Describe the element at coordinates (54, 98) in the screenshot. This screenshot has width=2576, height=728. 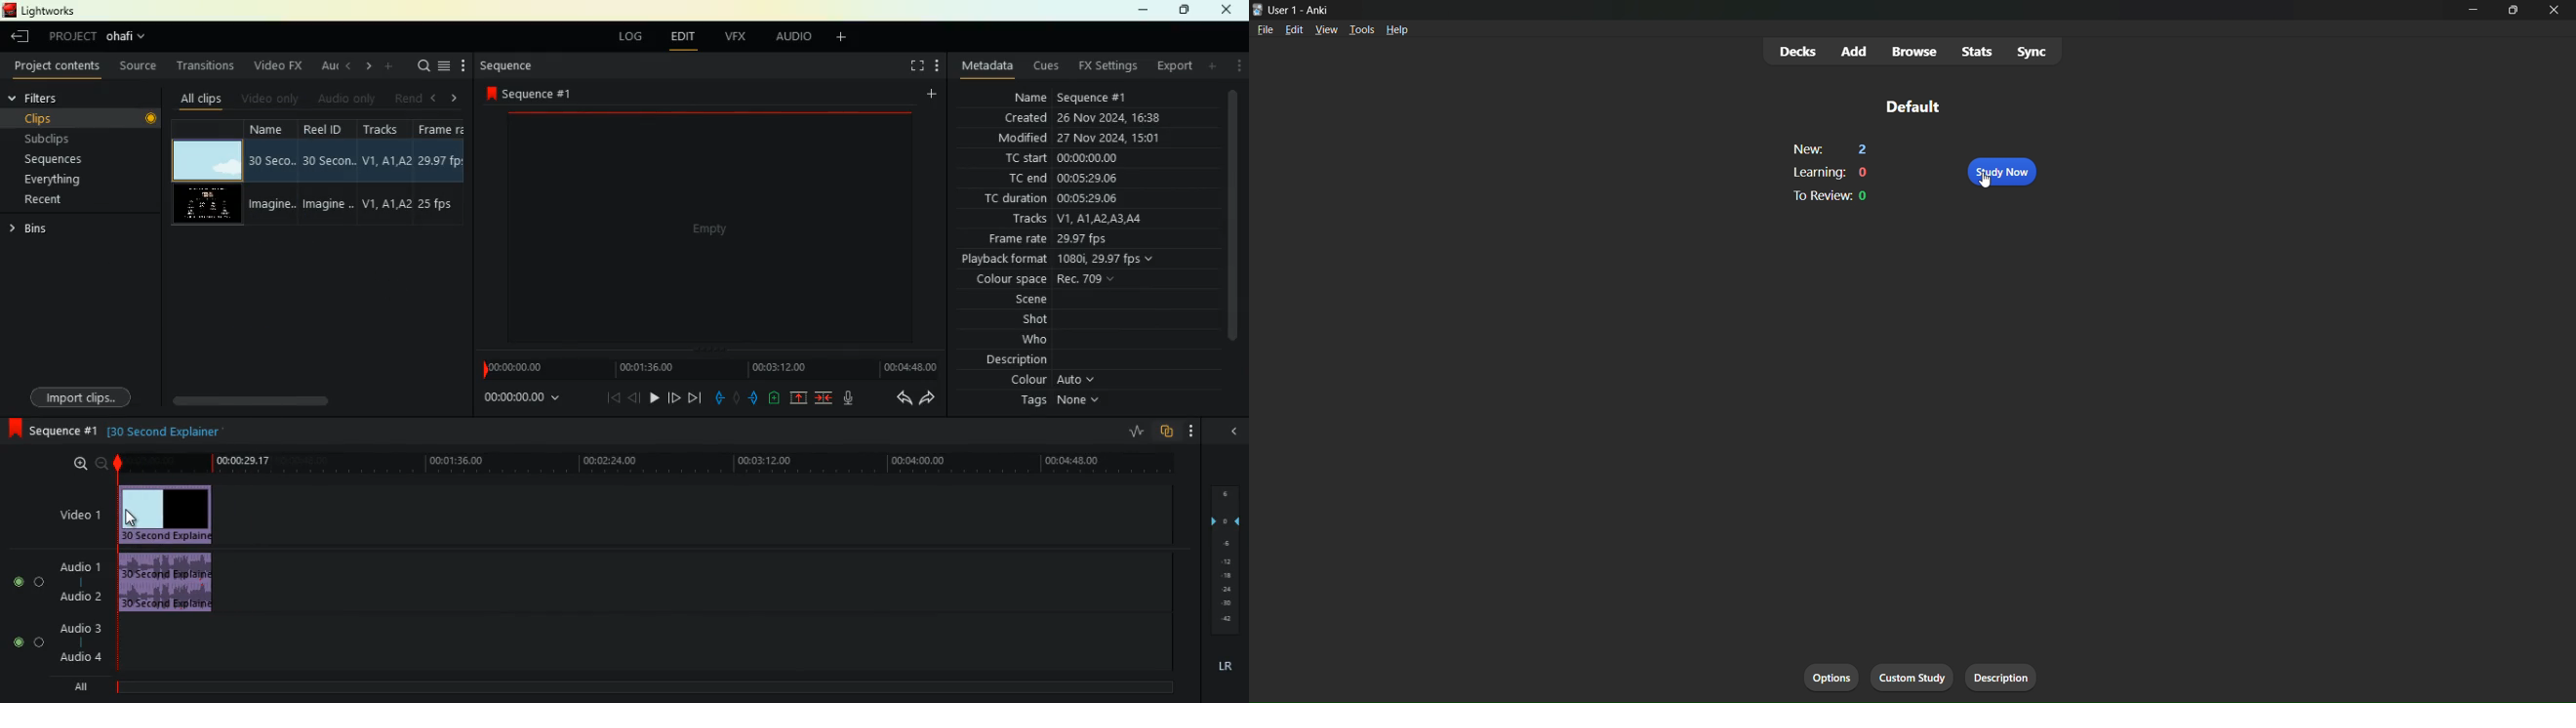
I see `filters` at that location.